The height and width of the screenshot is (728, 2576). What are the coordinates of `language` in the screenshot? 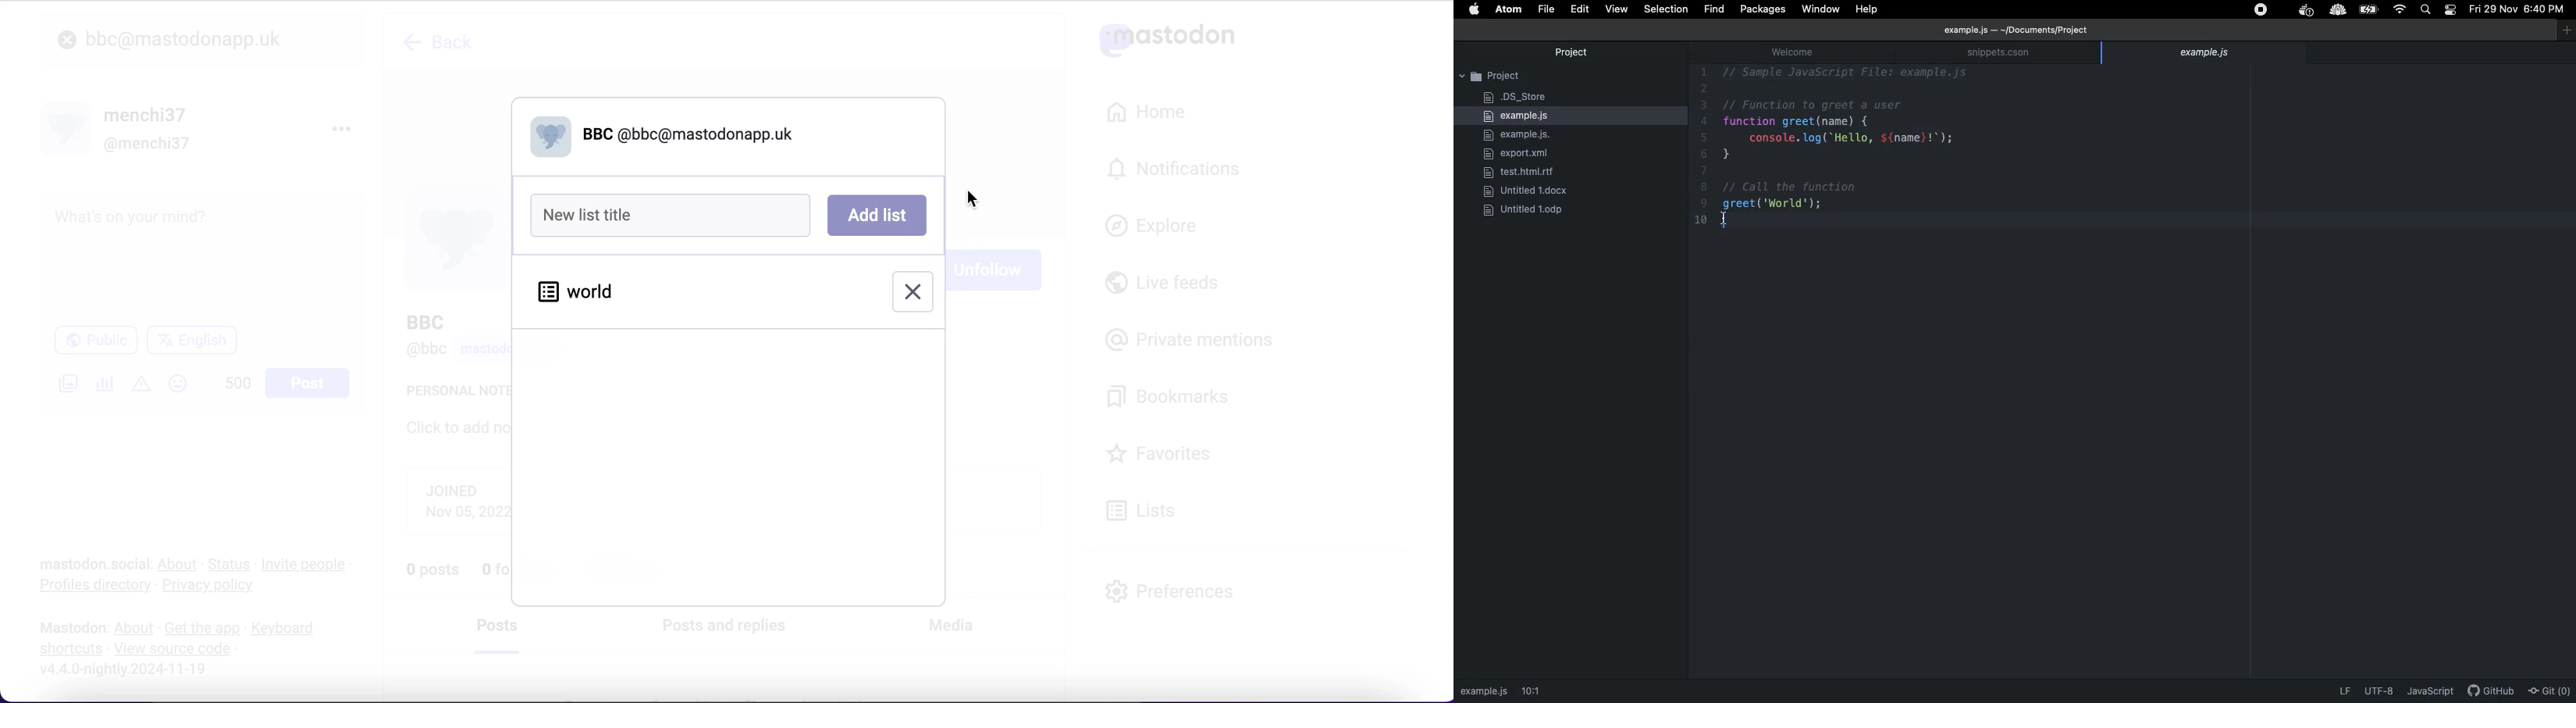 It's located at (197, 345).